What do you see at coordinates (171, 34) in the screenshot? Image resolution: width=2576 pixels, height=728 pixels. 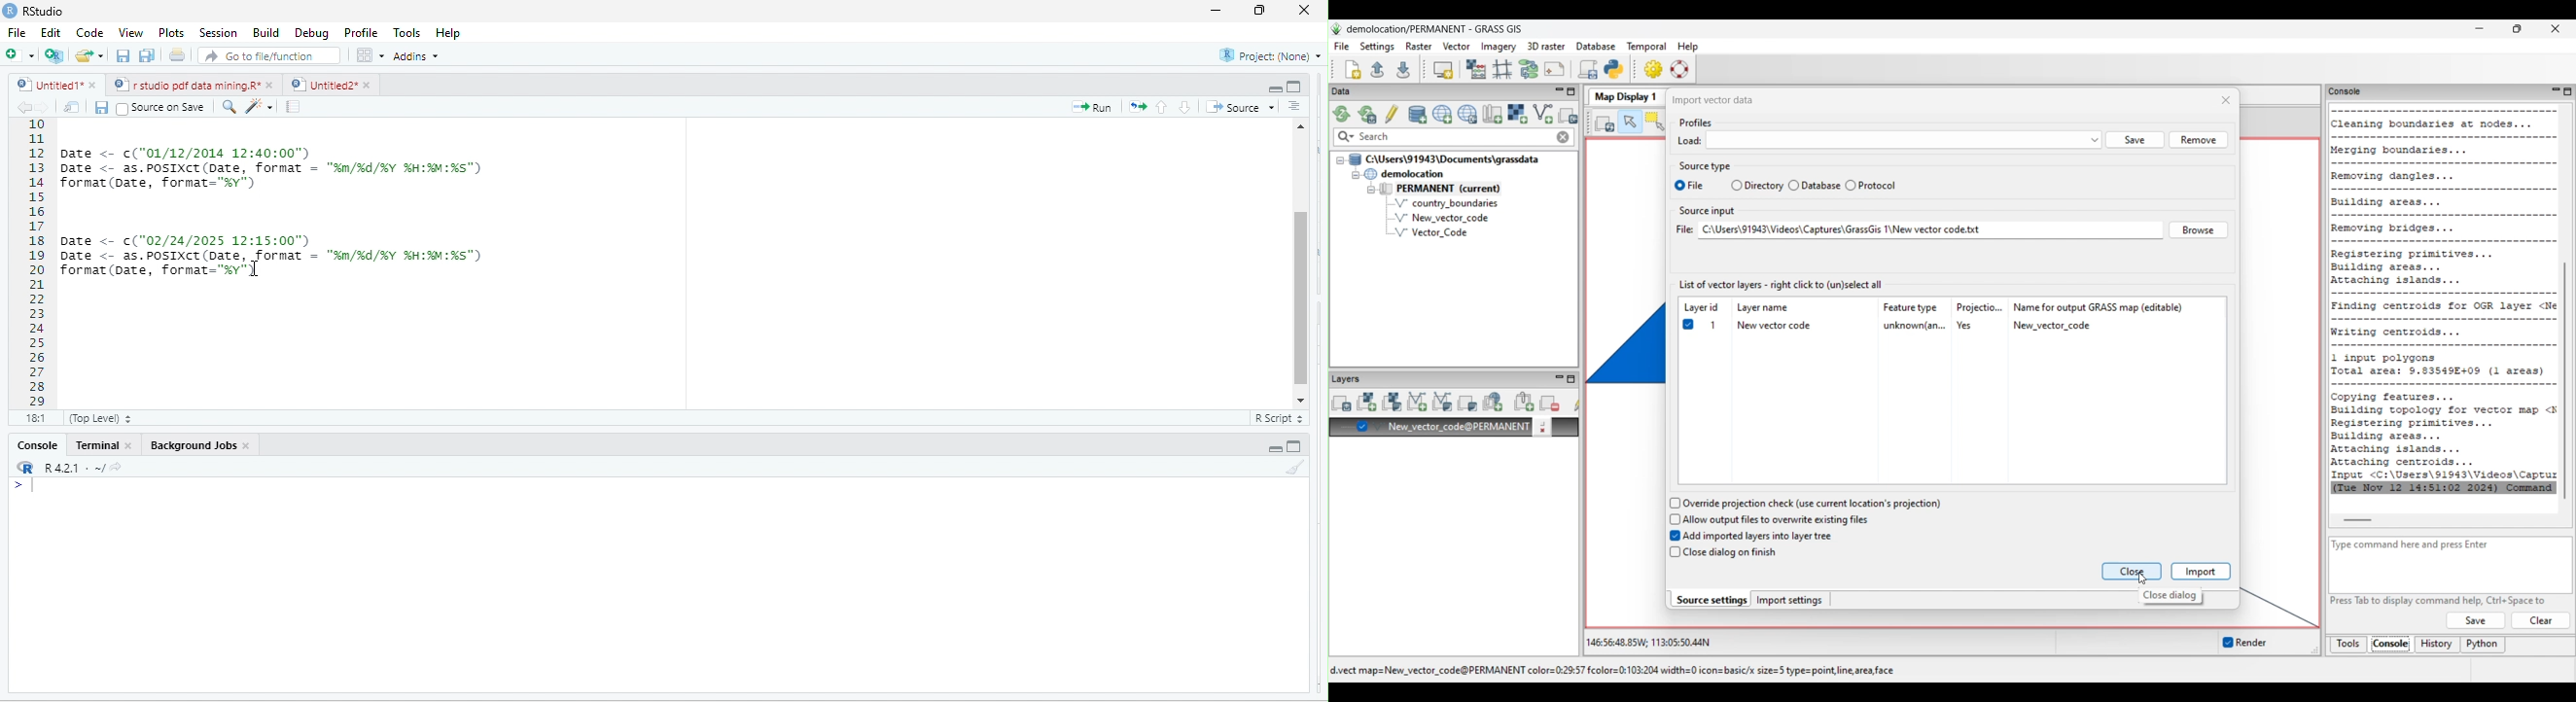 I see `Plots` at bounding box center [171, 34].